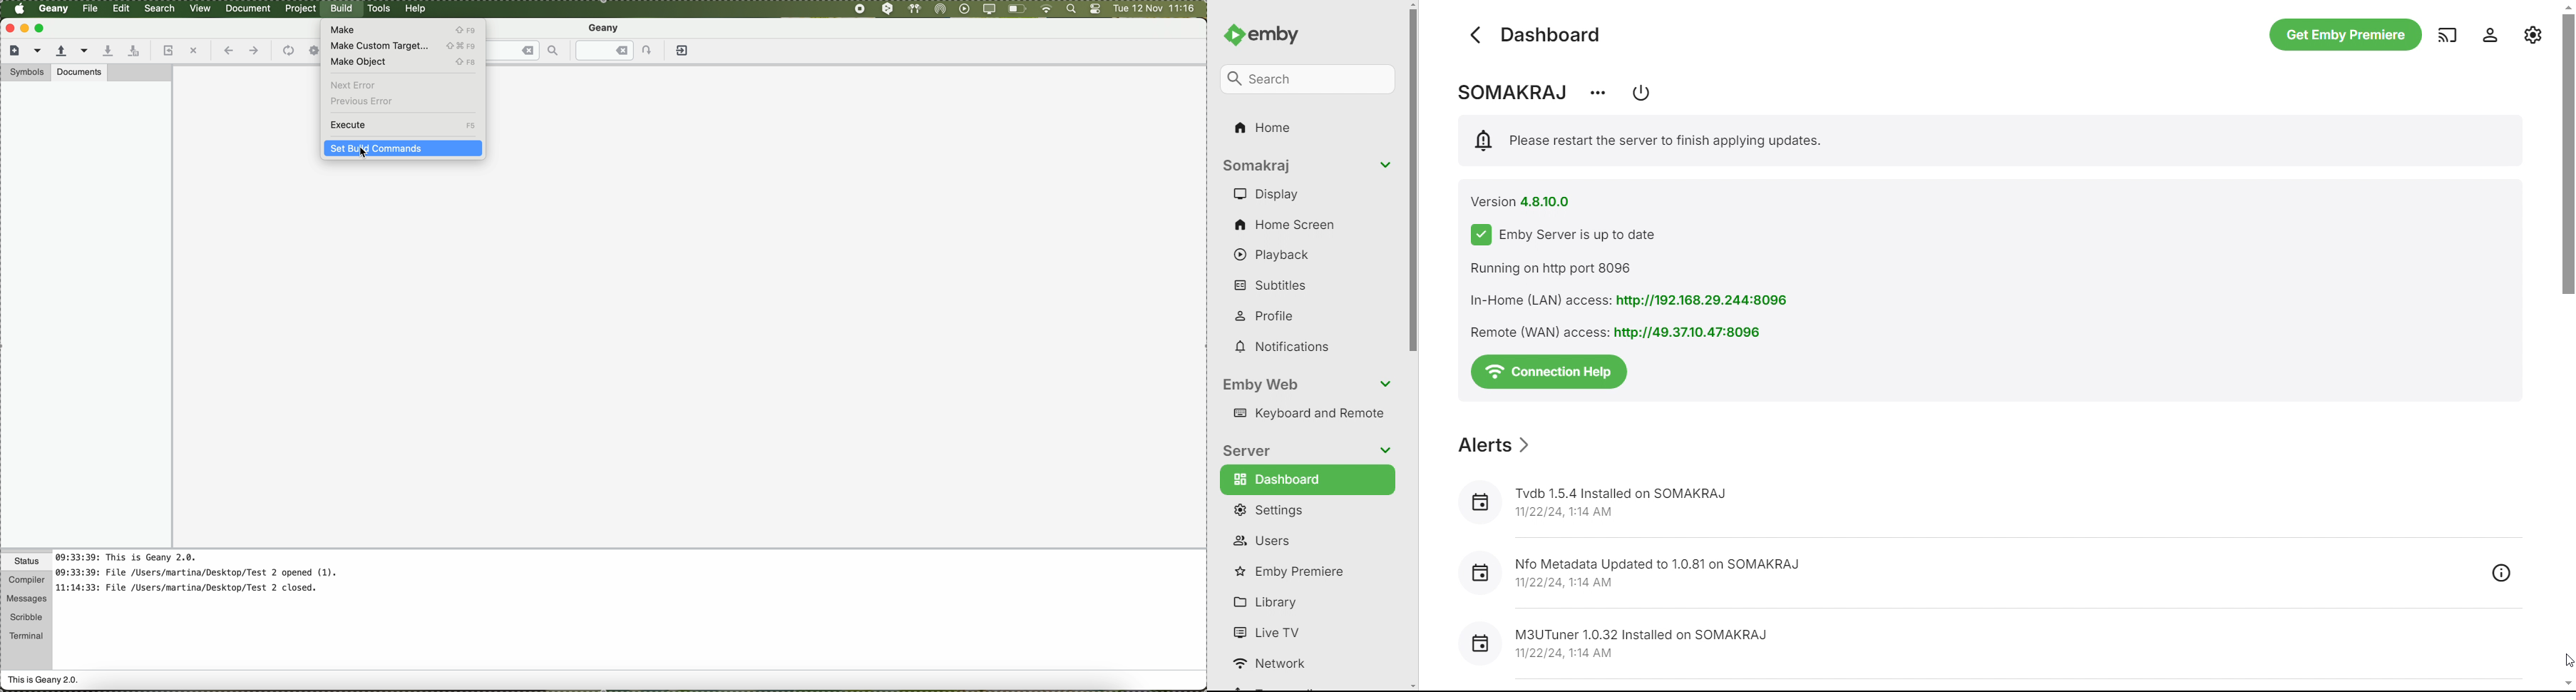 The height and width of the screenshot is (700, 2576). I want to click on tools, so click(379, 8).